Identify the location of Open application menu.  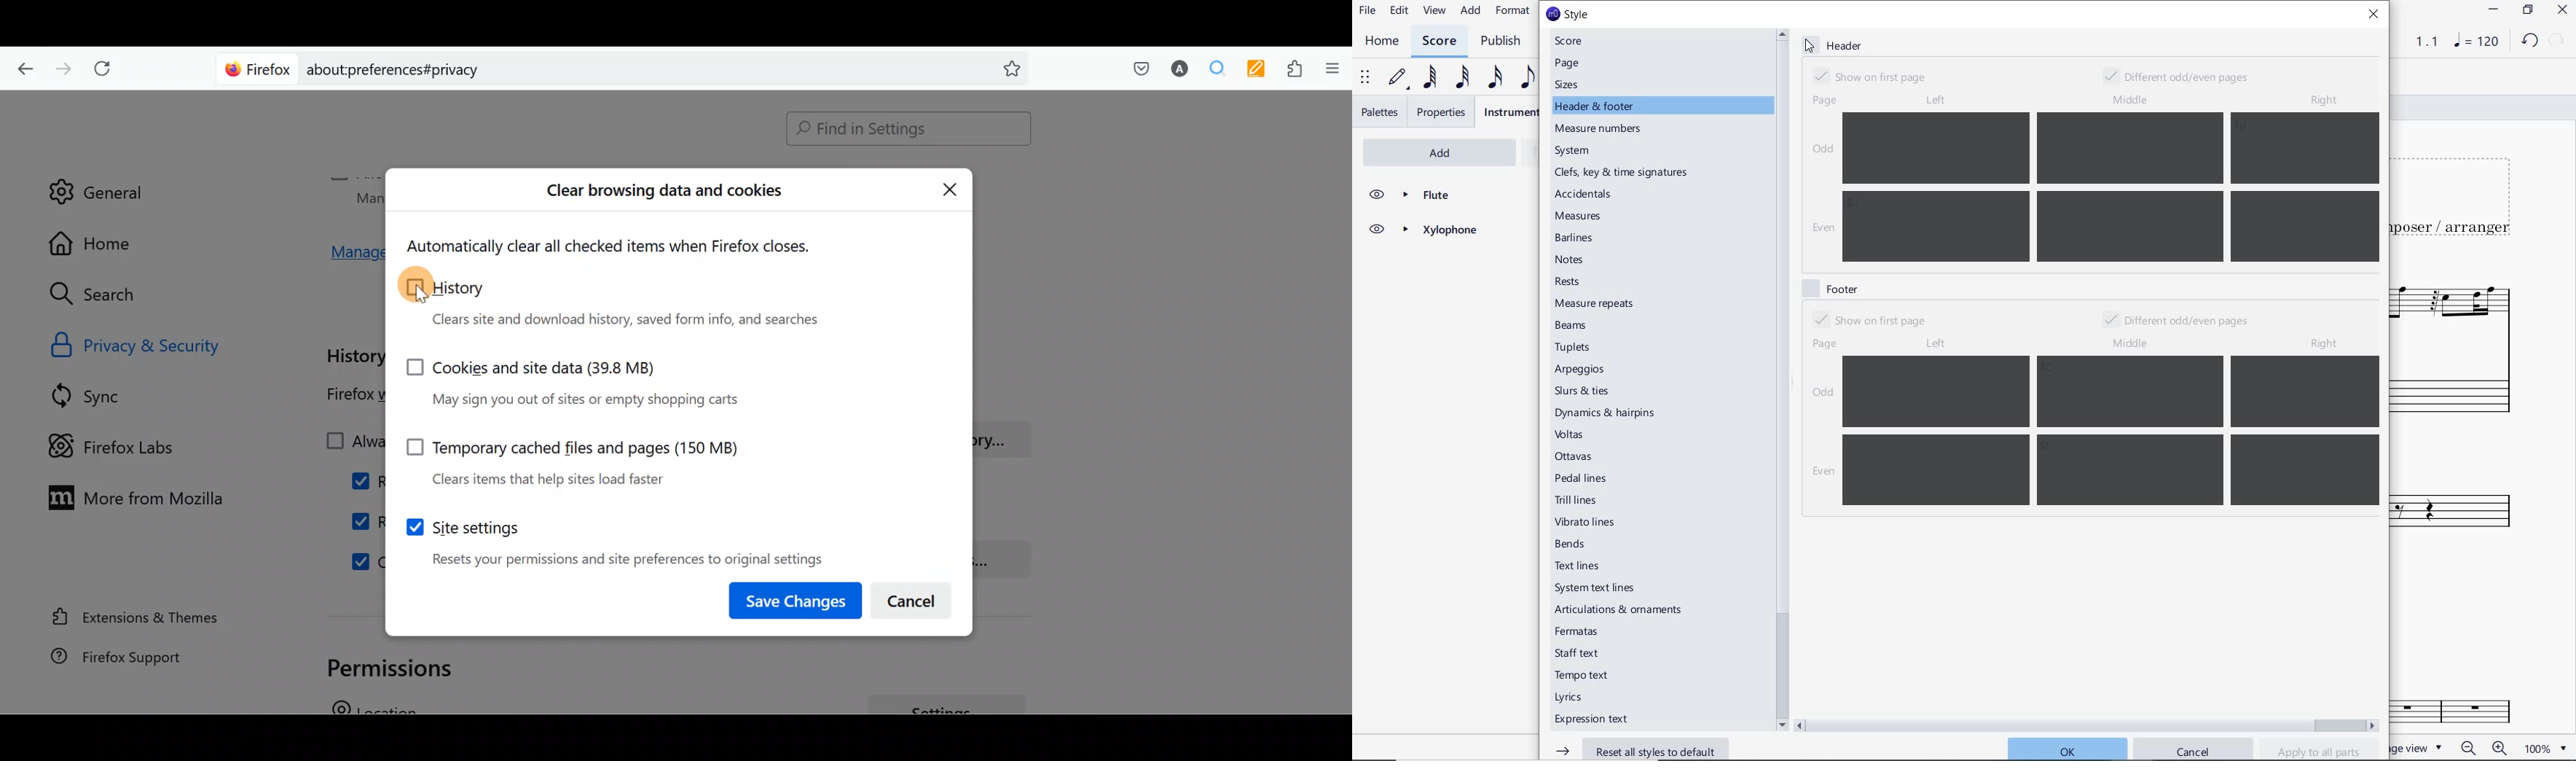
(1331, 70).